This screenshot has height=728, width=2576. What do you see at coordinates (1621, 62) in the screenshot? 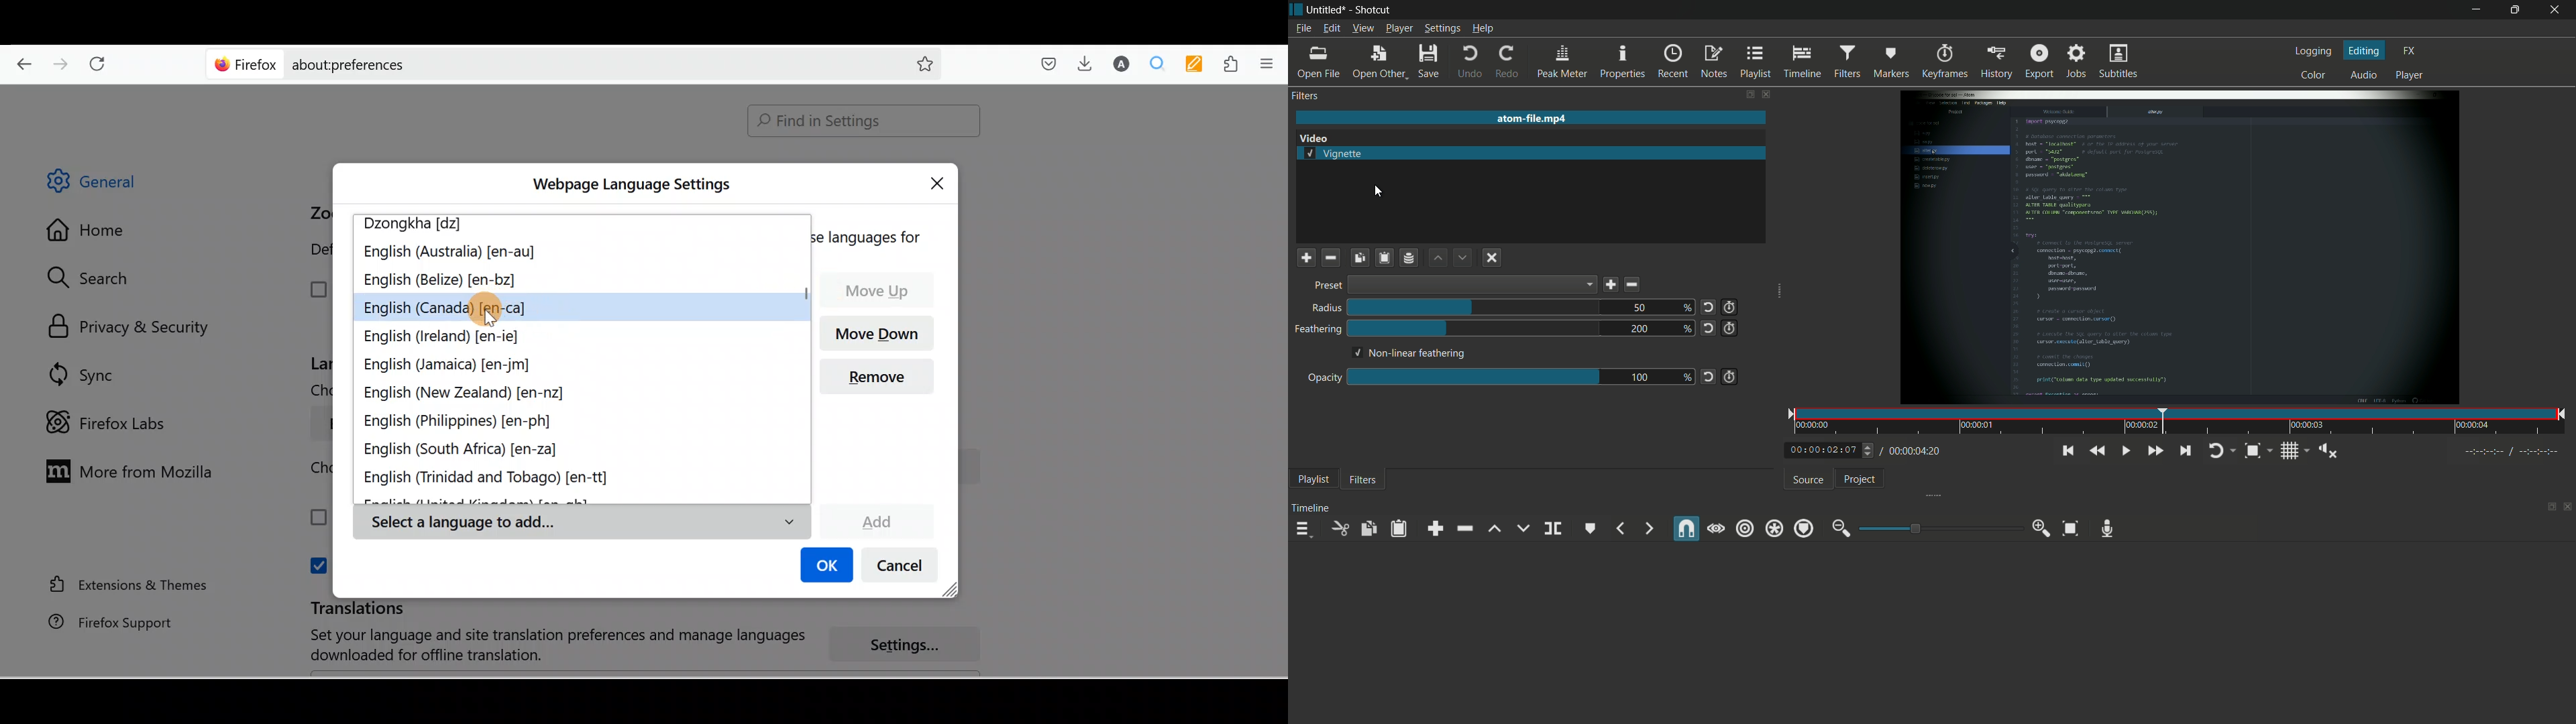
I see `properties` at bounding box center [1621, 62].